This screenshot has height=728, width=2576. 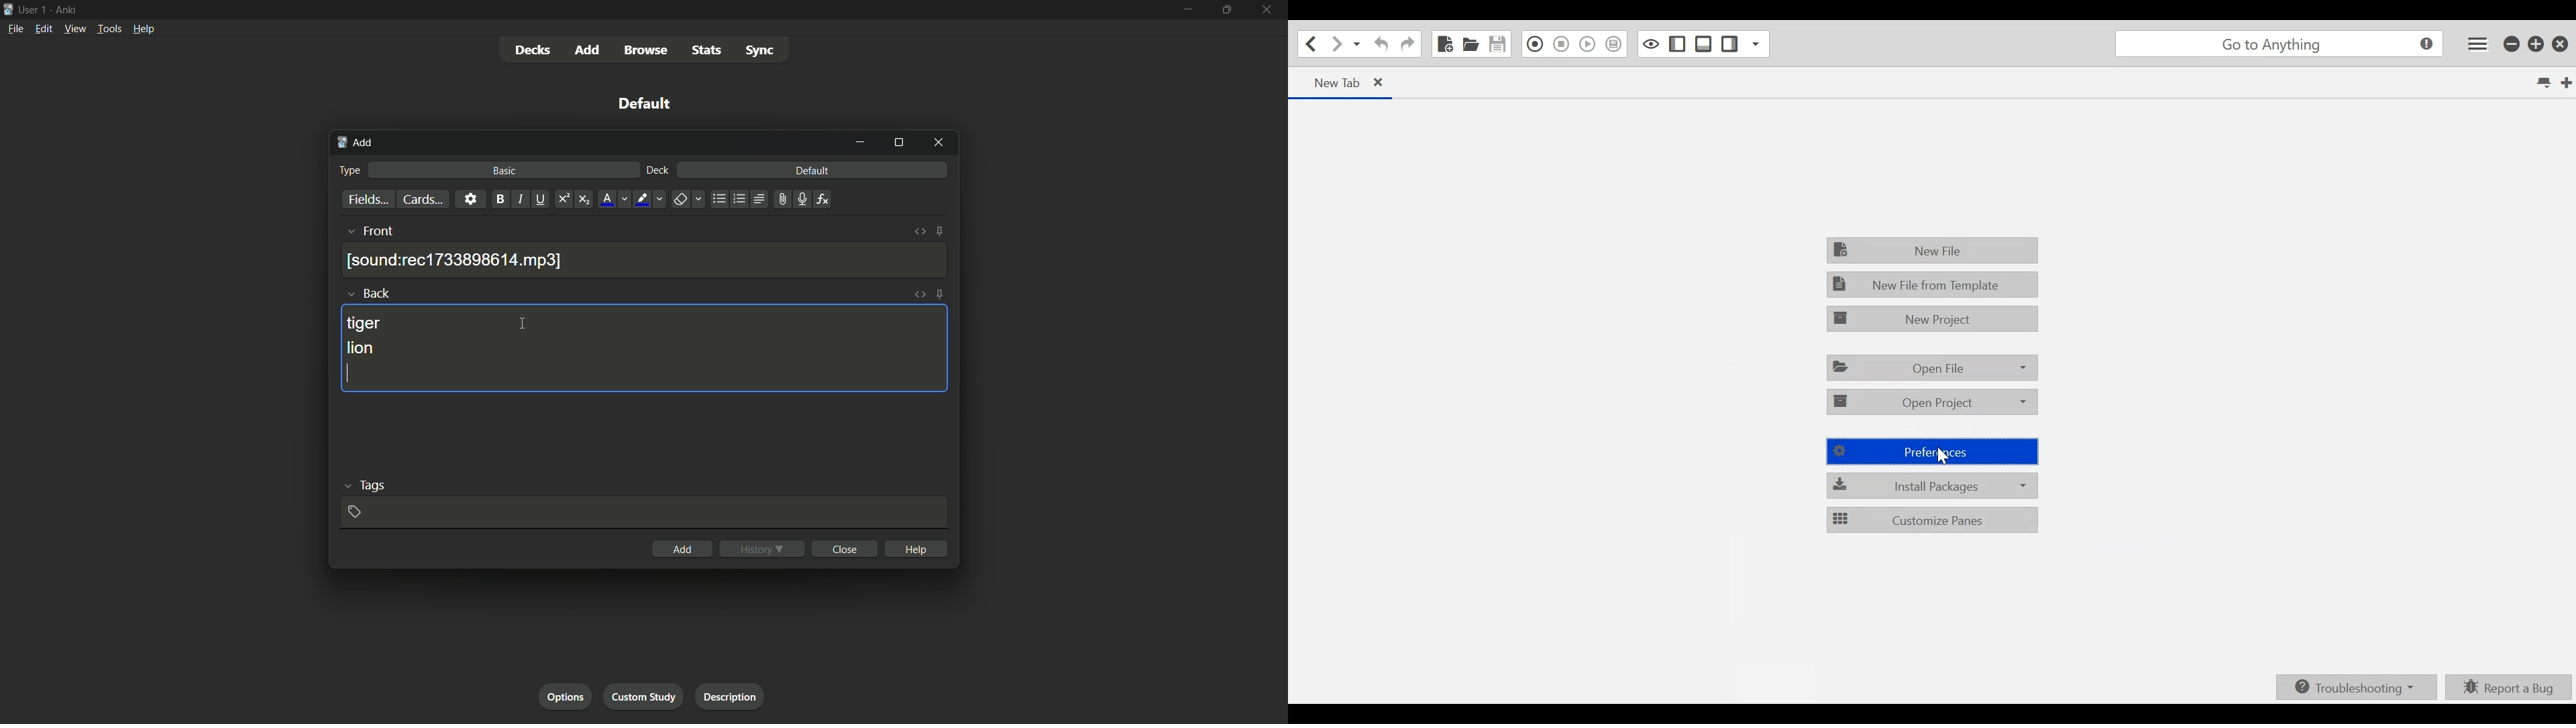 What do you see at coordinates (364, 349) in the screenshot?
I see `lion` at bounding box center [364, 349].